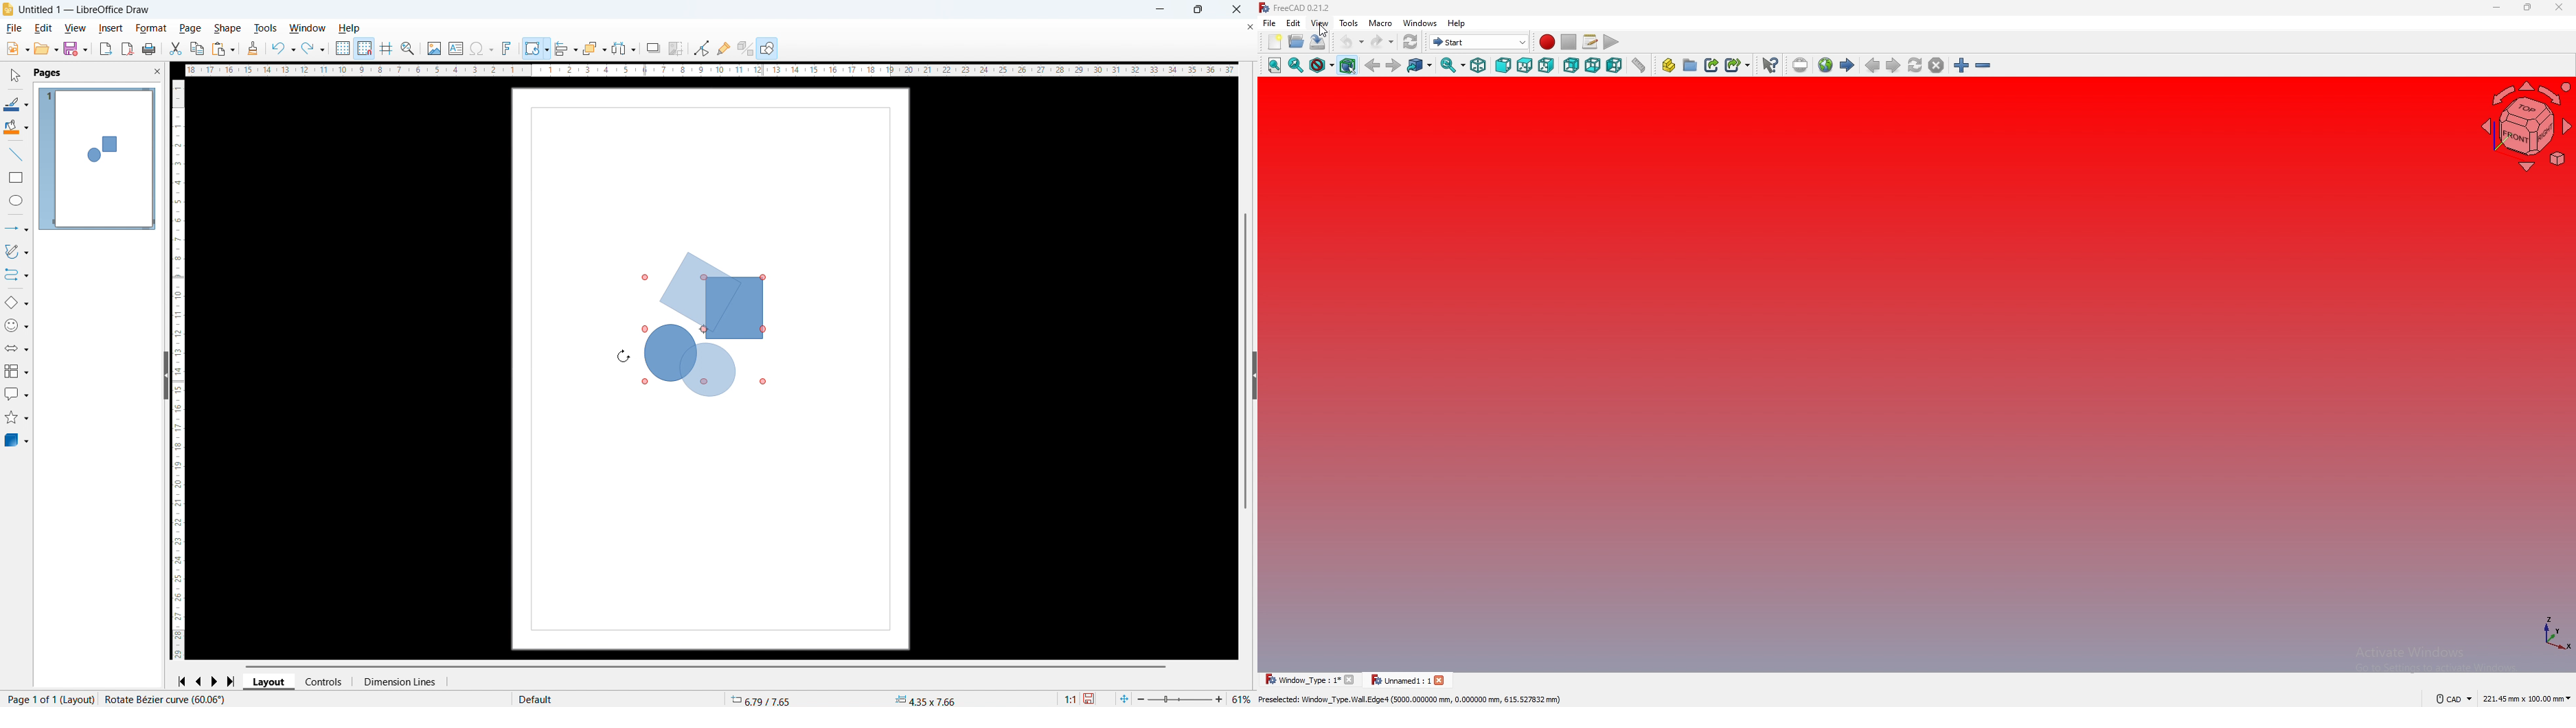 The width and height of the screenshot is (2576, 728). What do you see at coordinates (1825, 65) in the screenshot?
I see `new web page` at bounding box center [1825, 65].